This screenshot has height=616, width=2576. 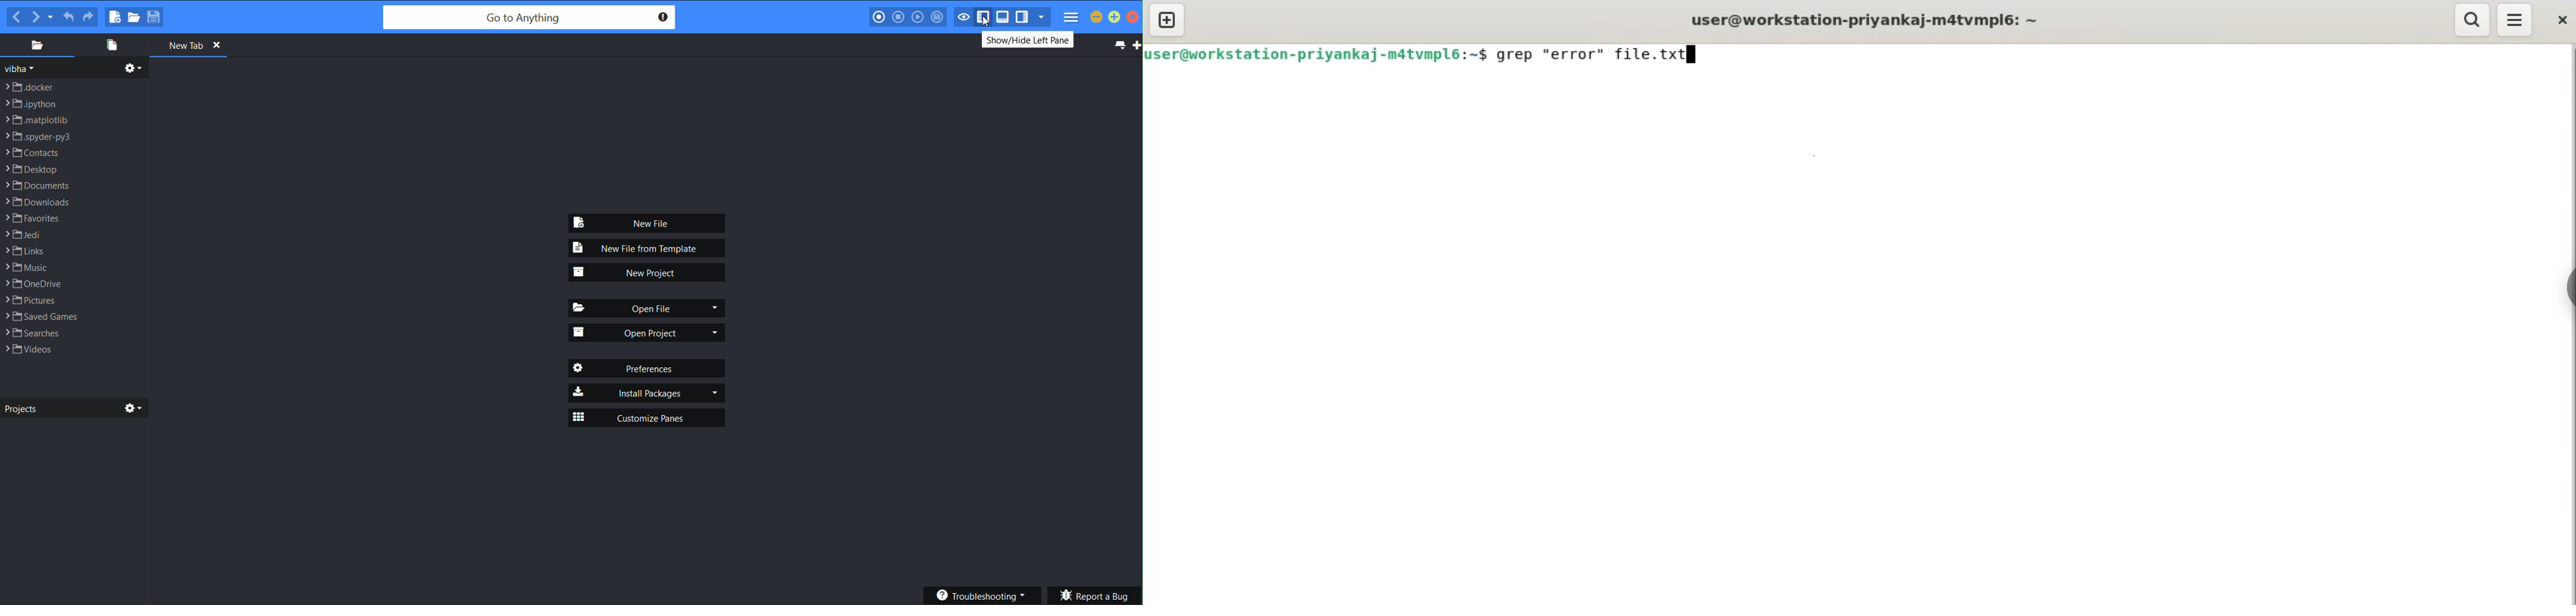 What do you see at coordinates (32, 332) in the screenshot?
I see `searches` at bounding box center [32, 332].